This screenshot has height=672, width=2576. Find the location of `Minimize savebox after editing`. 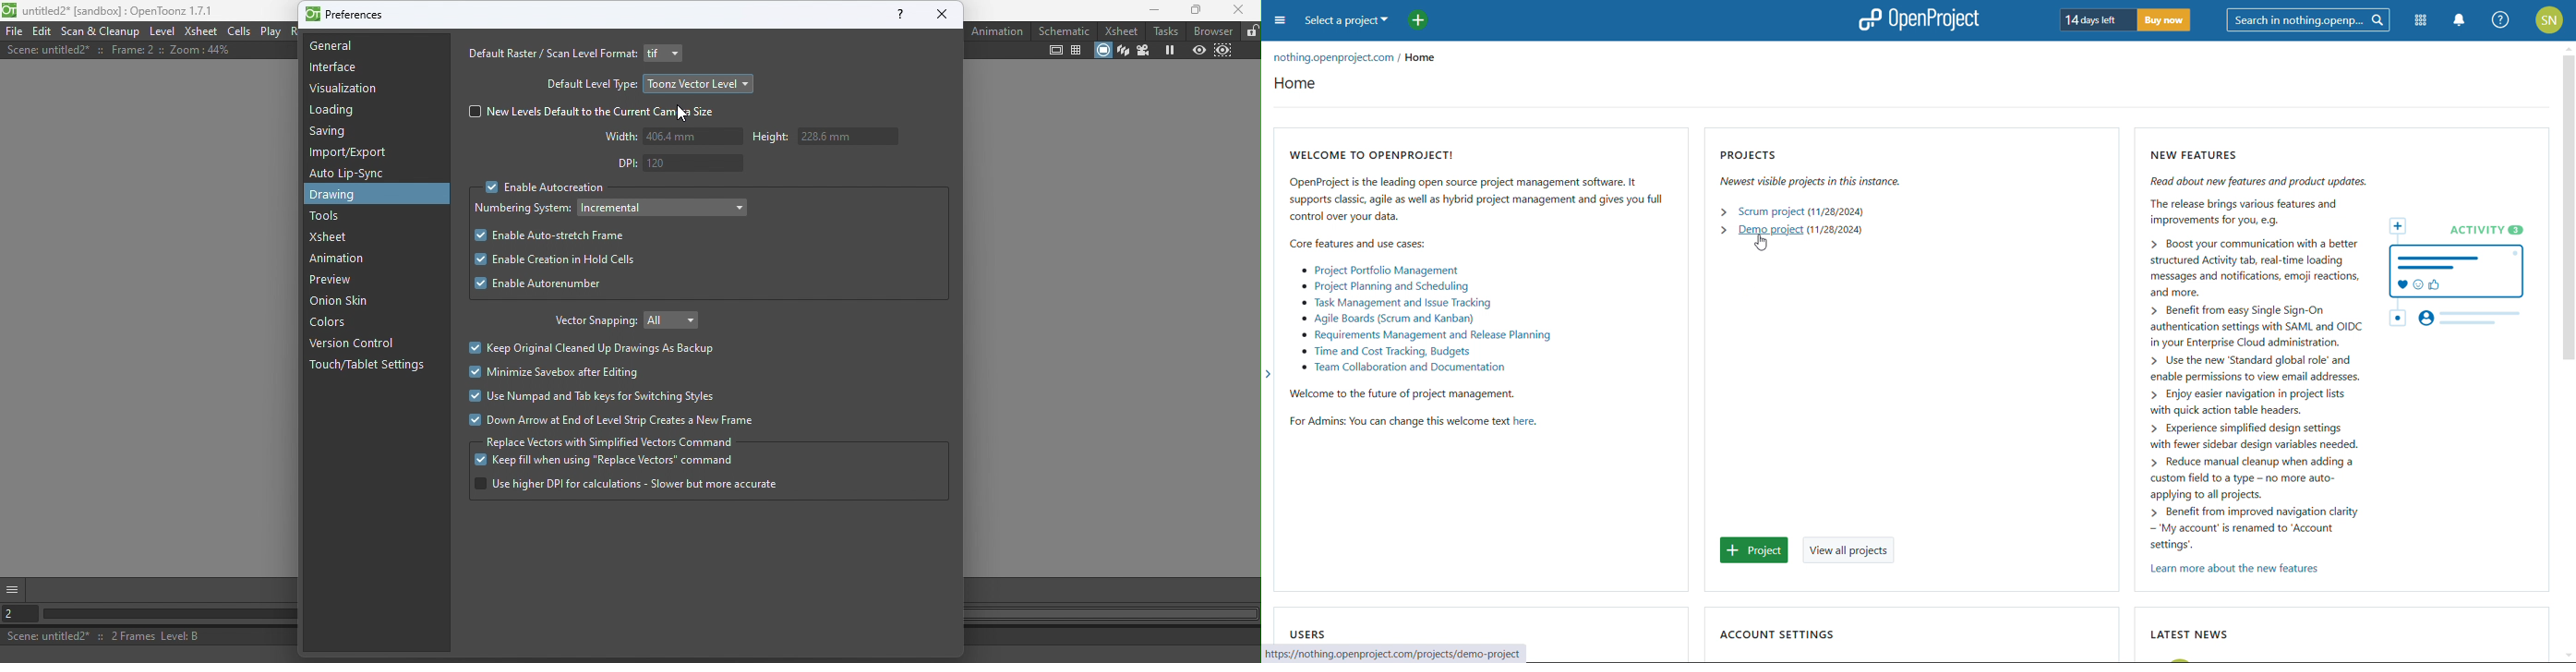

Minimize savebox after editing is located at coordinates (561, 372).